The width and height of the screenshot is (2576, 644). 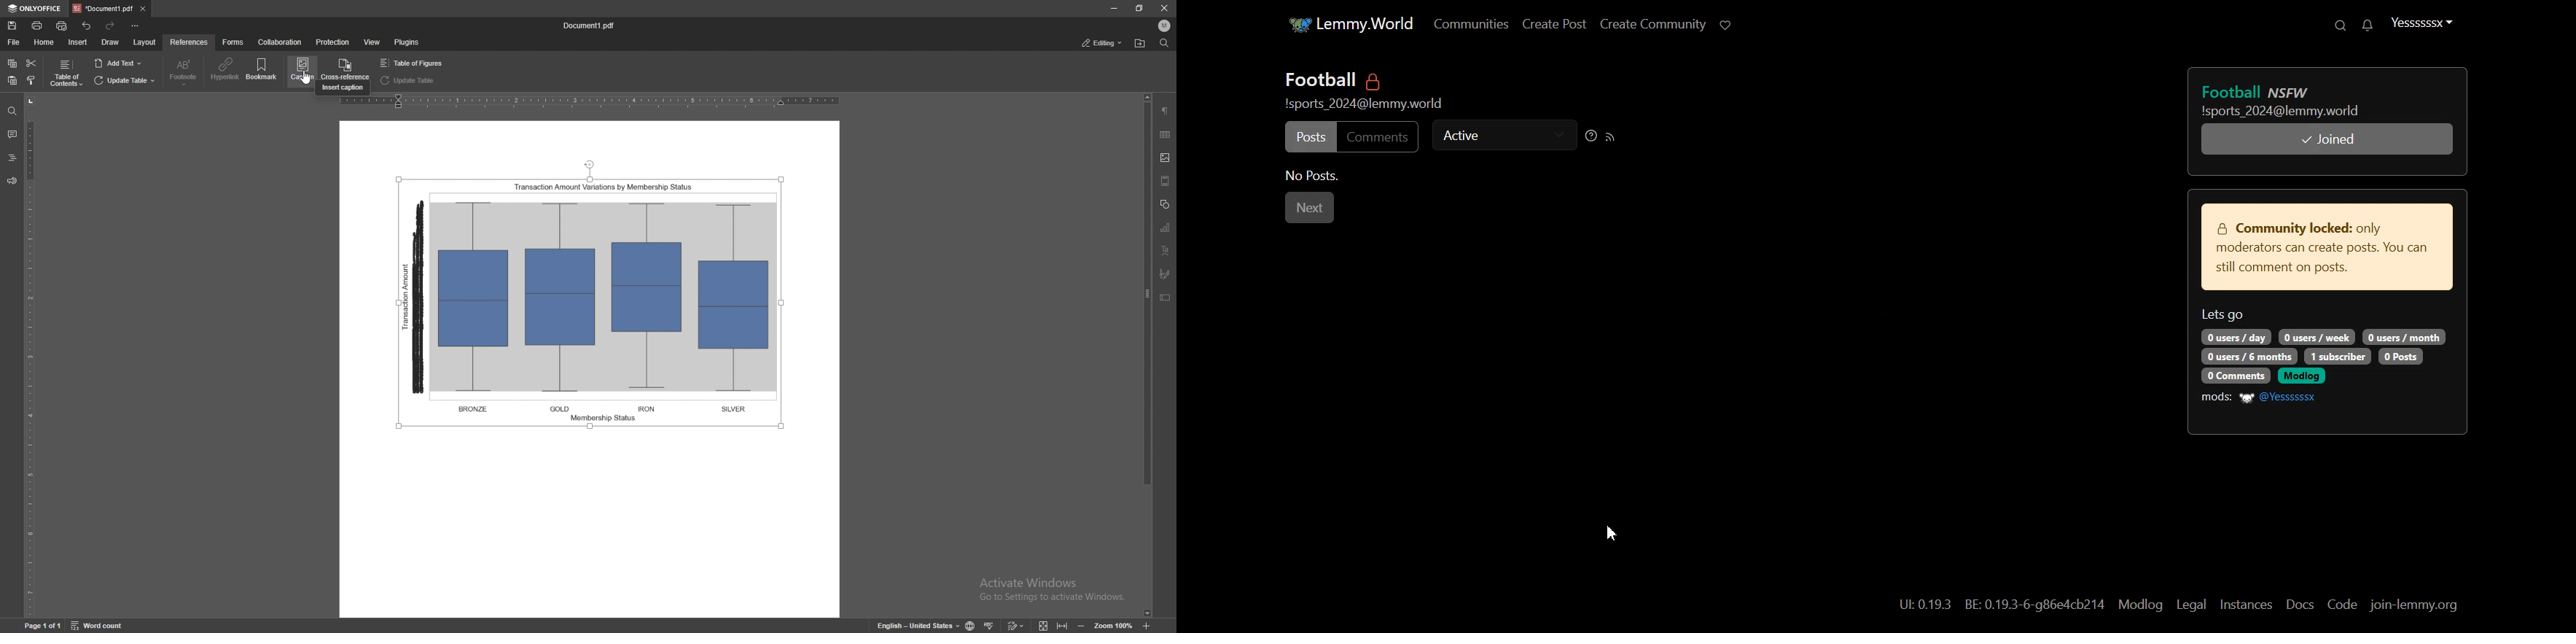 What do you see at coordinates (1994, 604) in the screenshot?
I see `Text` at bounding box center [1994, 604].